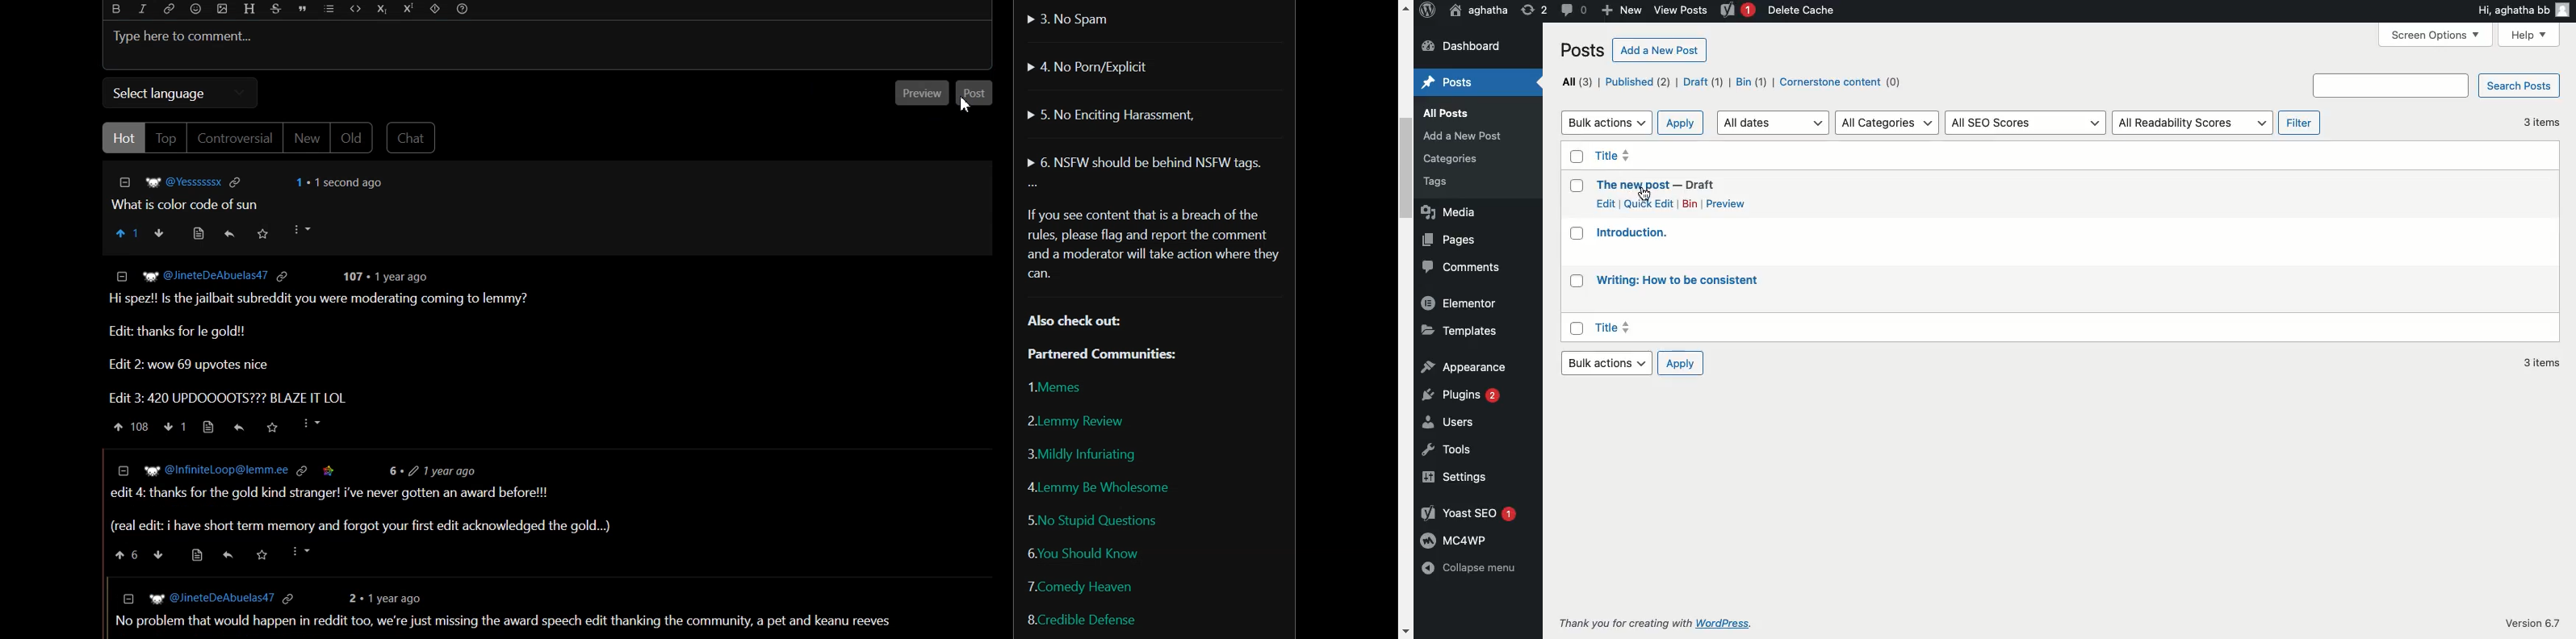 The image size is (2576, 644). I want to click on Spoiler, so click(435, 10).